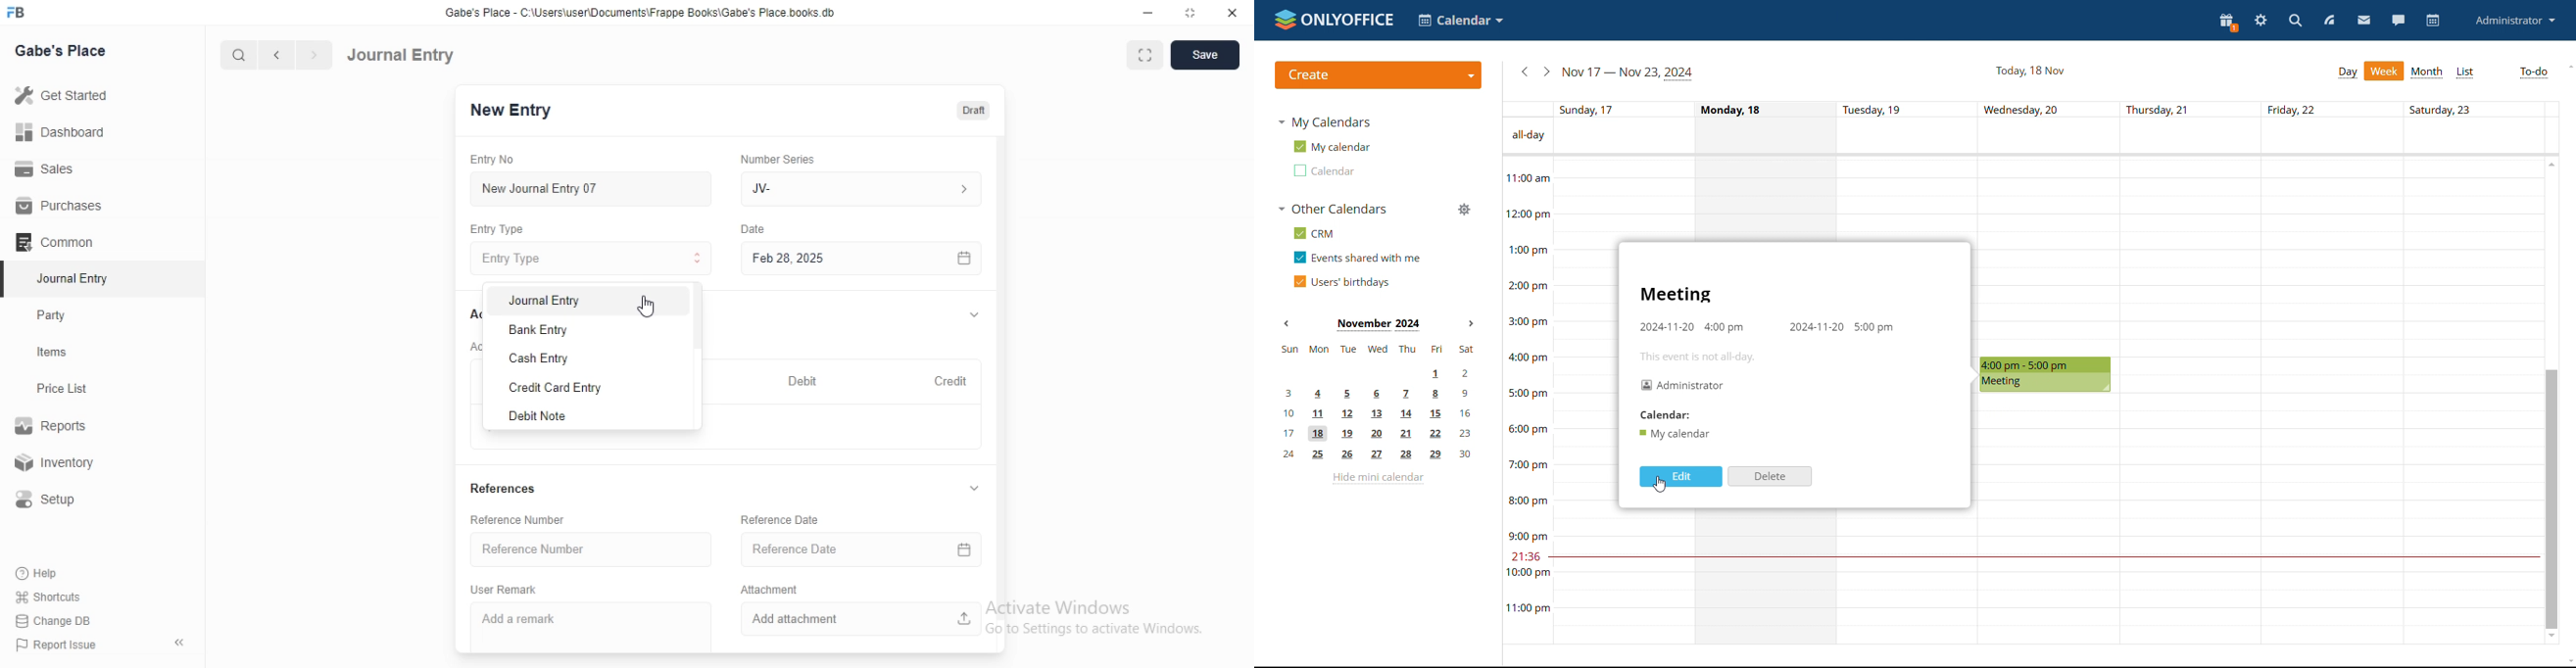  I want to click on Dashboard, so click(58, 132).